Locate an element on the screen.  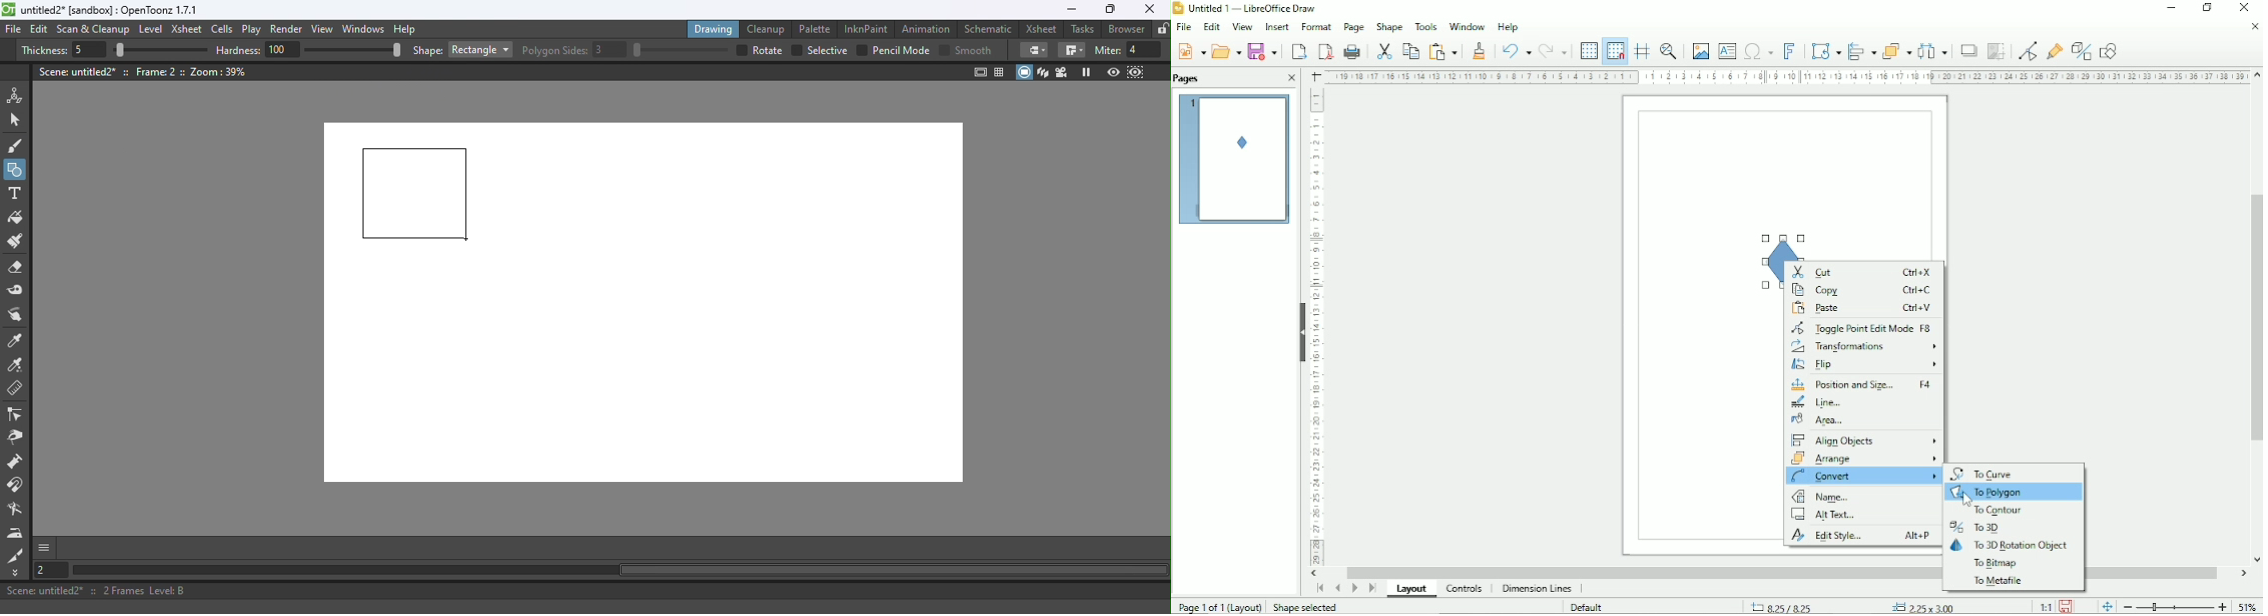
Cursor is located at coordinates (1967, 499).